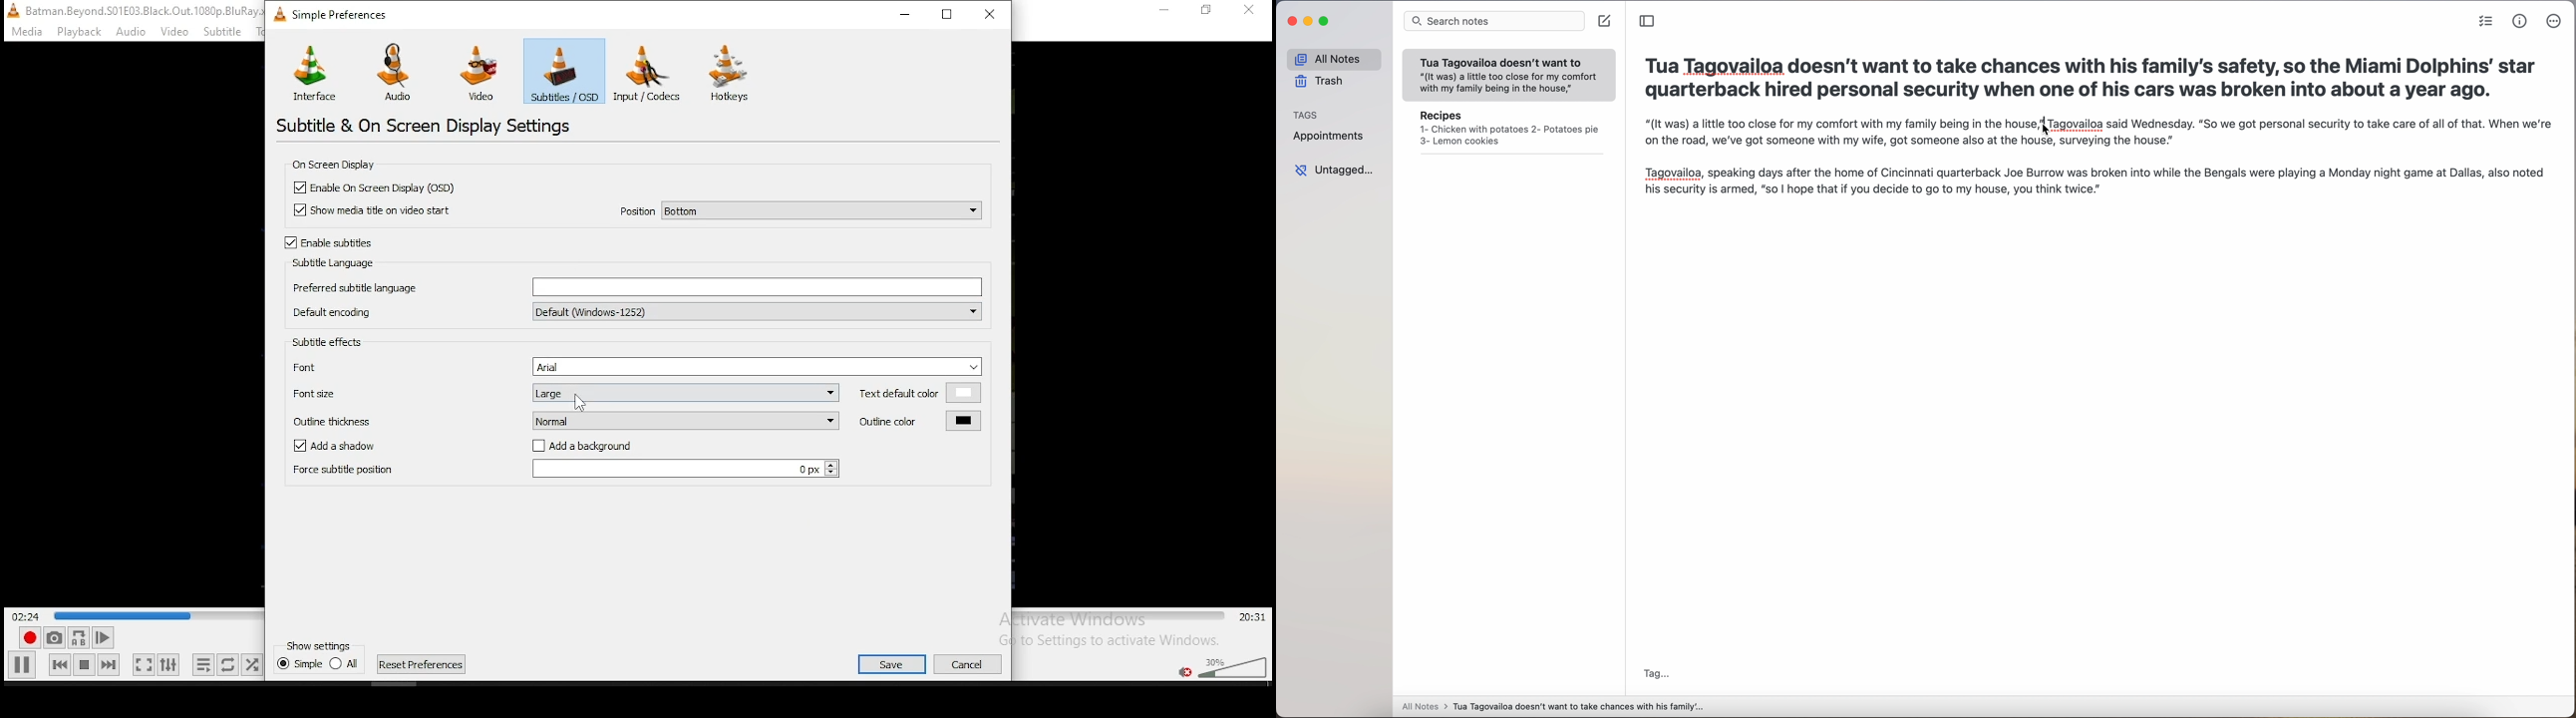 The width and height of the screenshot is (2576, 728). I want to click on body text Tua Tagovailoa, so click(2096, 168).